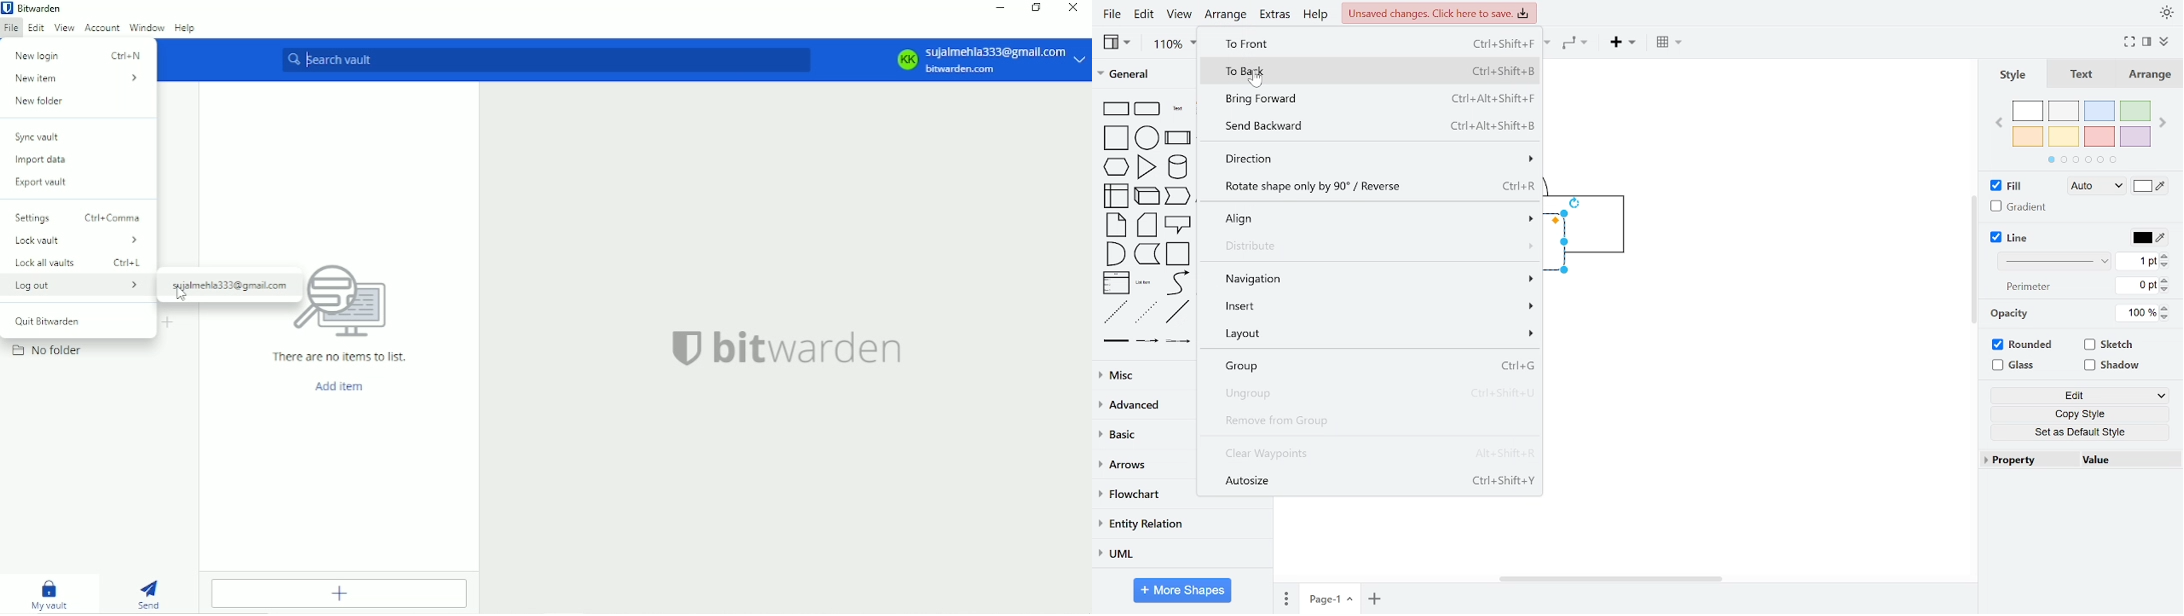 The width and height of the screenshot is (2184, 616). What do you see at coordinates (1123, 44) in the screenshot?
I see `view` at bounding box center [1123, 44].